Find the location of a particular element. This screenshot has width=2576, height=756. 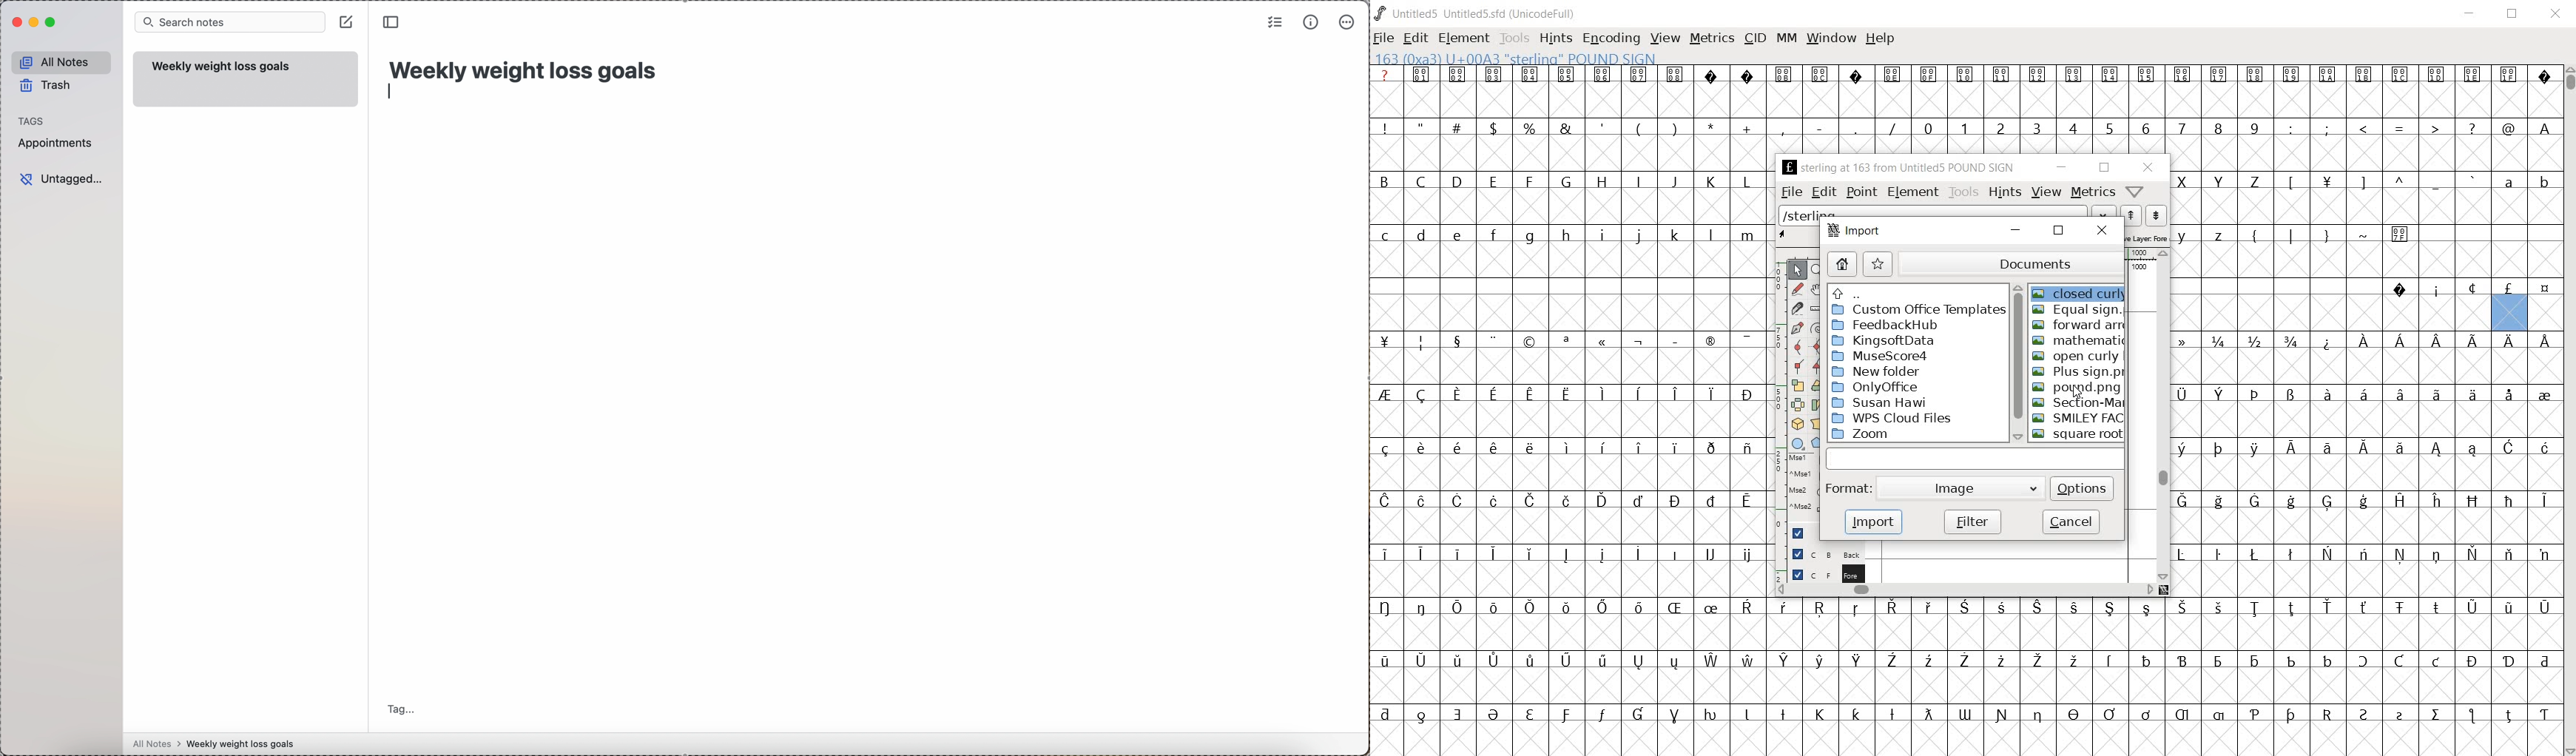

Symbol is located at coordinates (1784, 74).